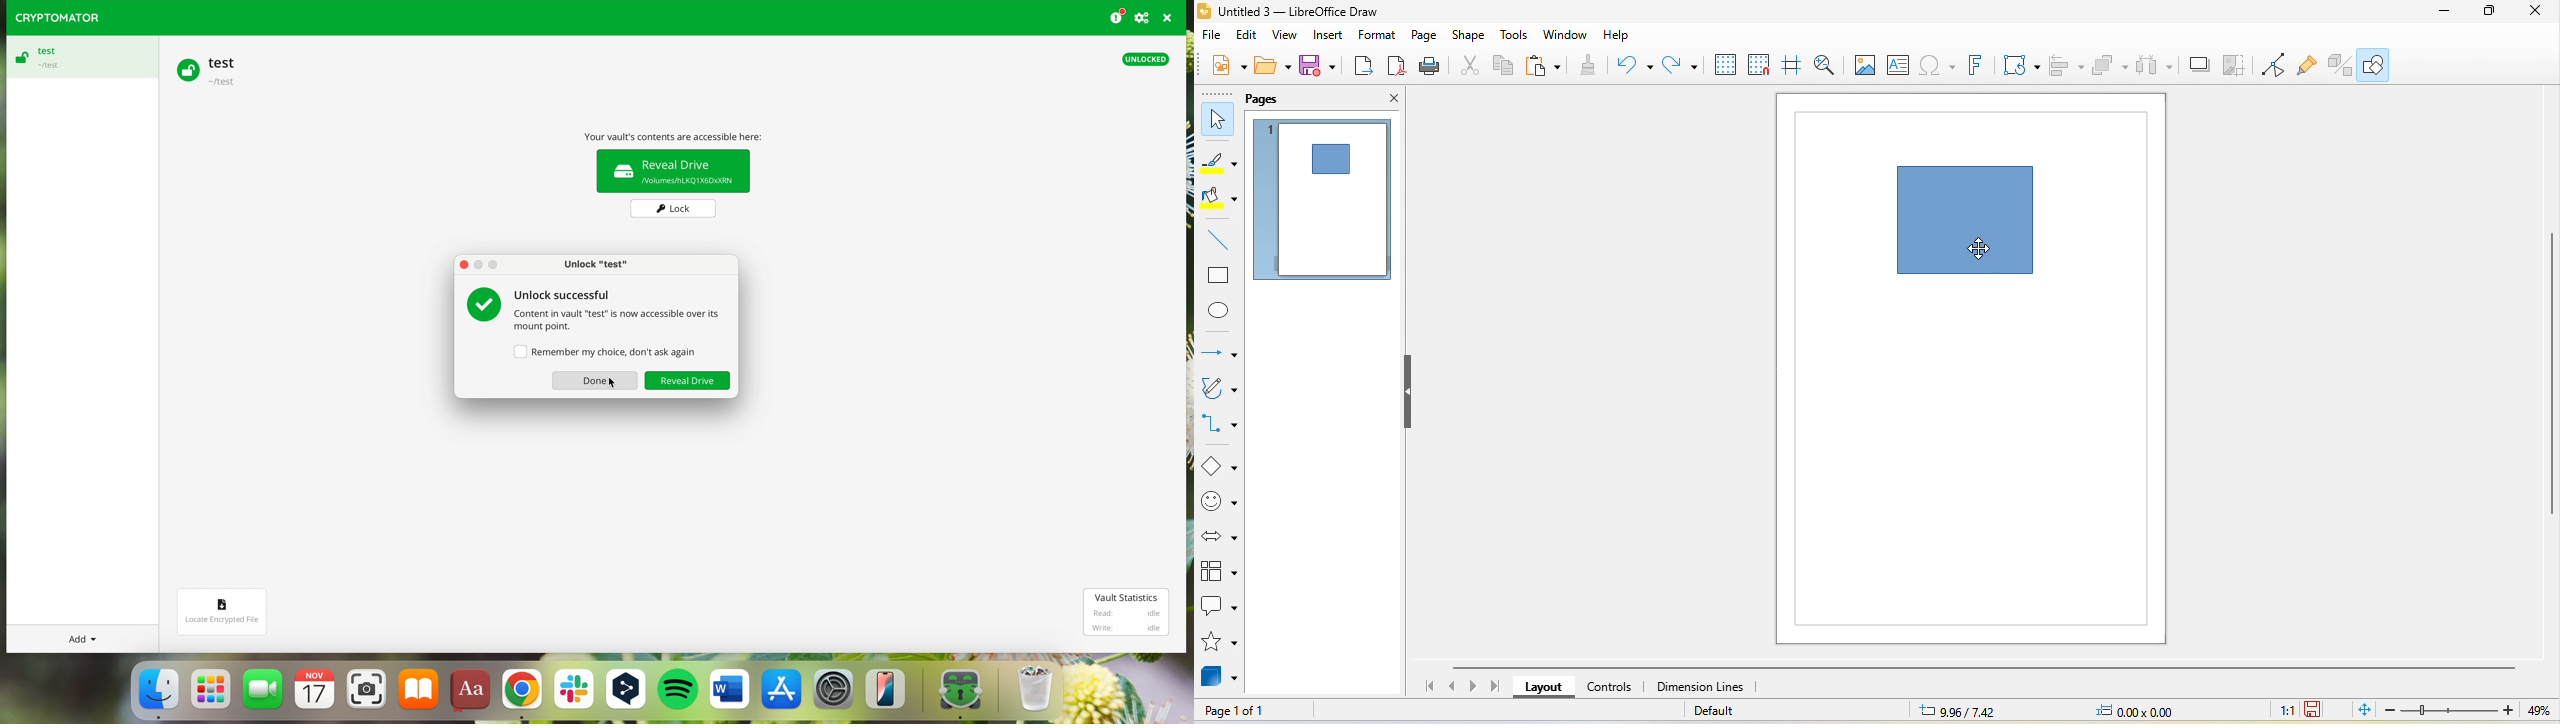 This screenshot has width=2576, height=728. Describe the element at coordinates (1319, 69) in the screenshot. I see `save` at that location.